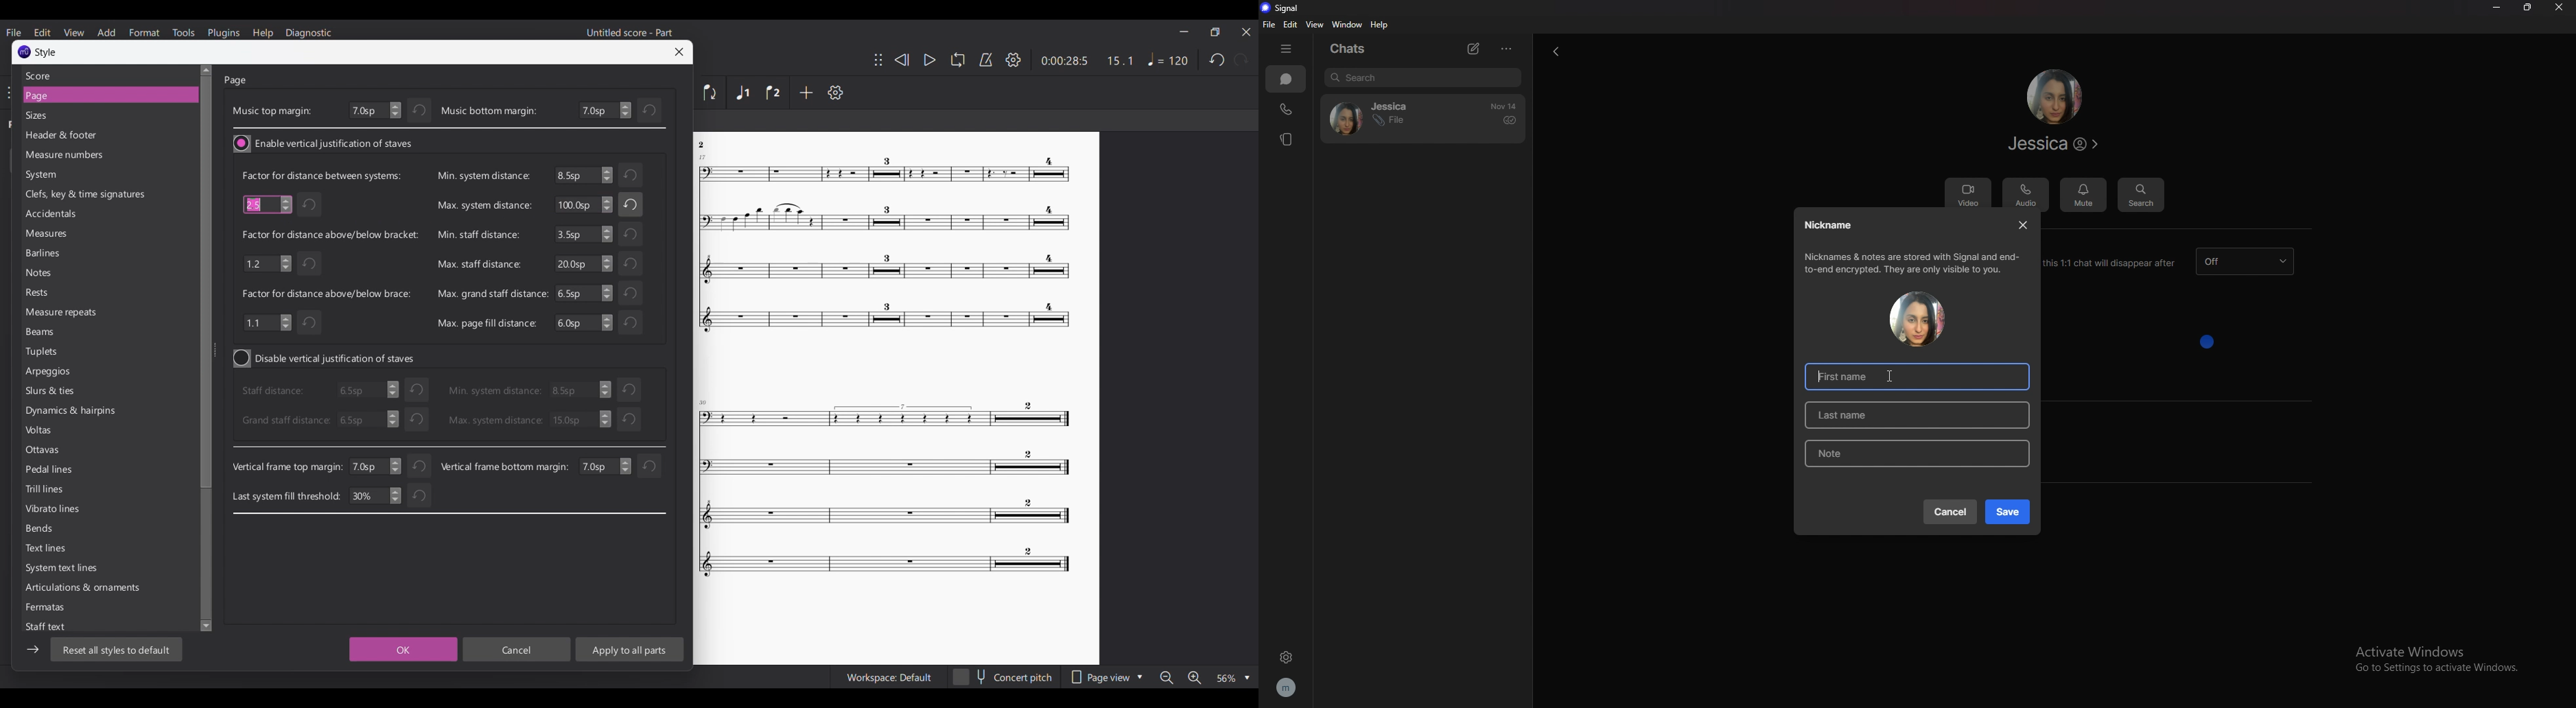 This screenshot has height=728, width=2576. Describe the element at coordinates (73, 414) in the screenshot. I see `Dynamics & haipins` at that location.